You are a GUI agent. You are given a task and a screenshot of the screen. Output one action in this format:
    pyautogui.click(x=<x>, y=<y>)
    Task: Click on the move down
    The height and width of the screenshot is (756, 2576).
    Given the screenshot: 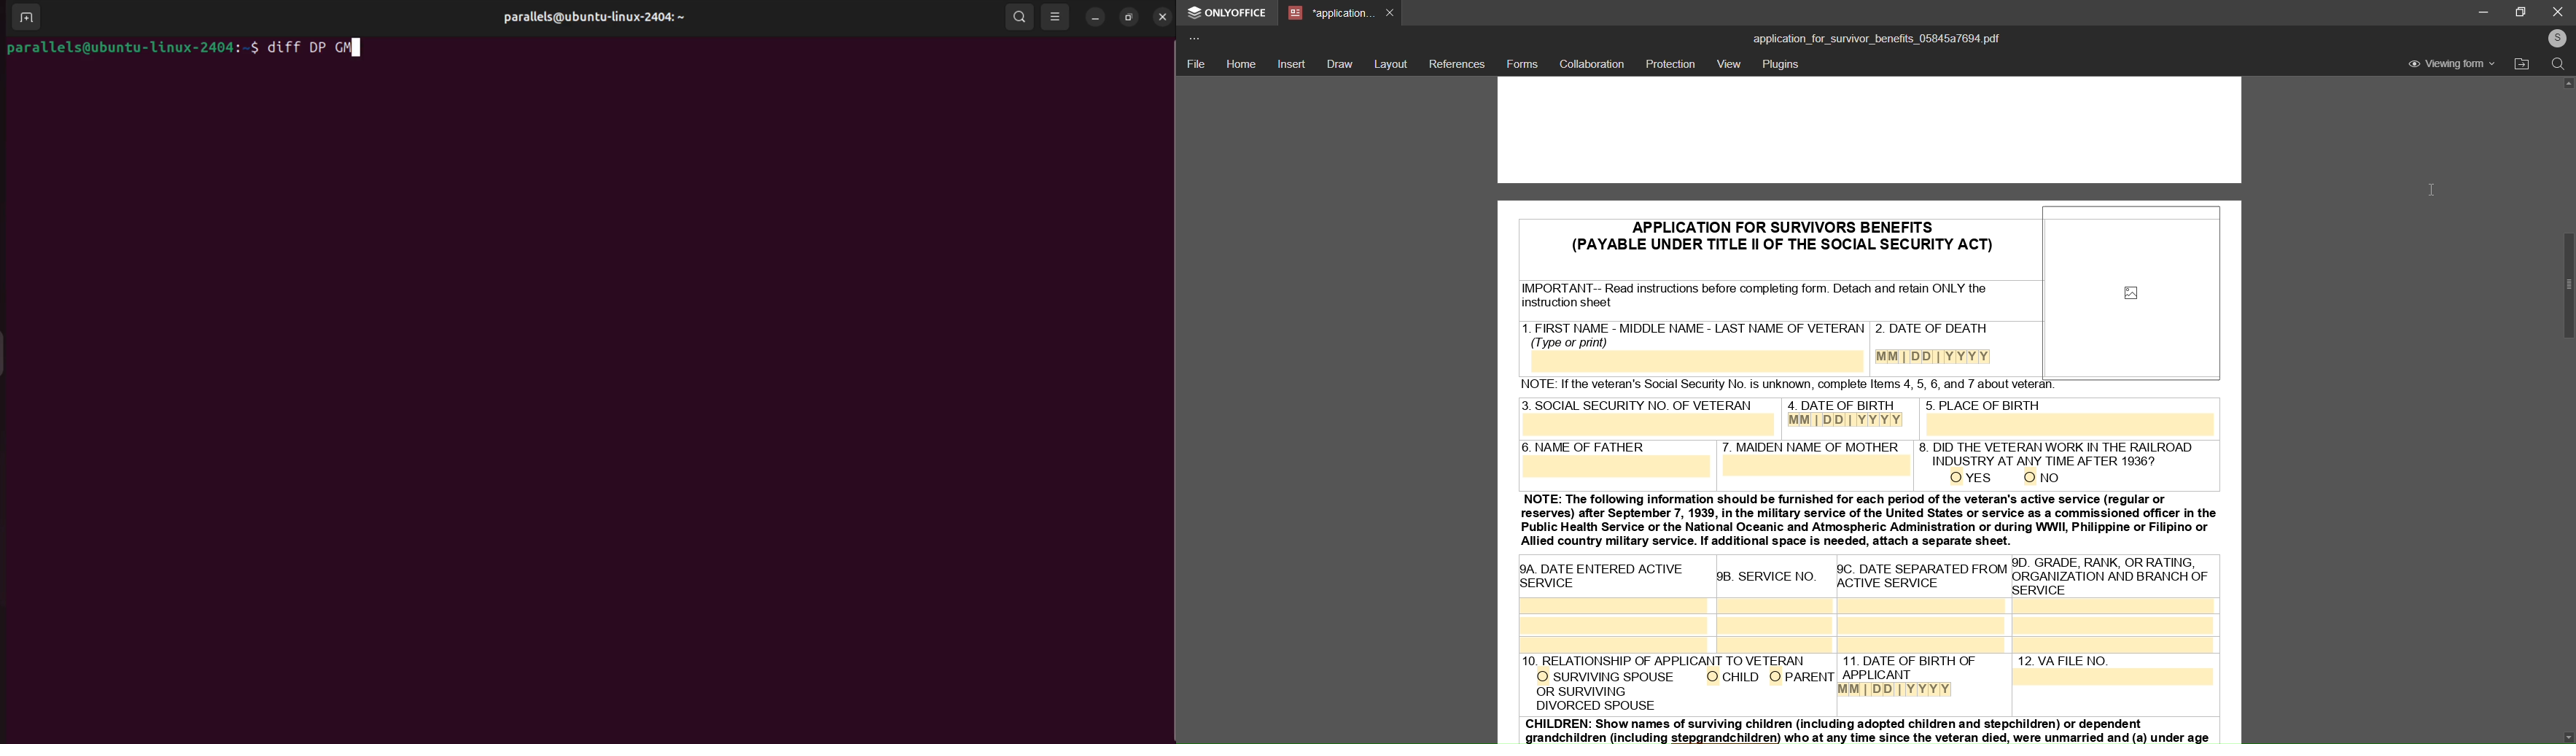 What is the action you would take?
    pyautogui.click(x=2559, y=732)
    